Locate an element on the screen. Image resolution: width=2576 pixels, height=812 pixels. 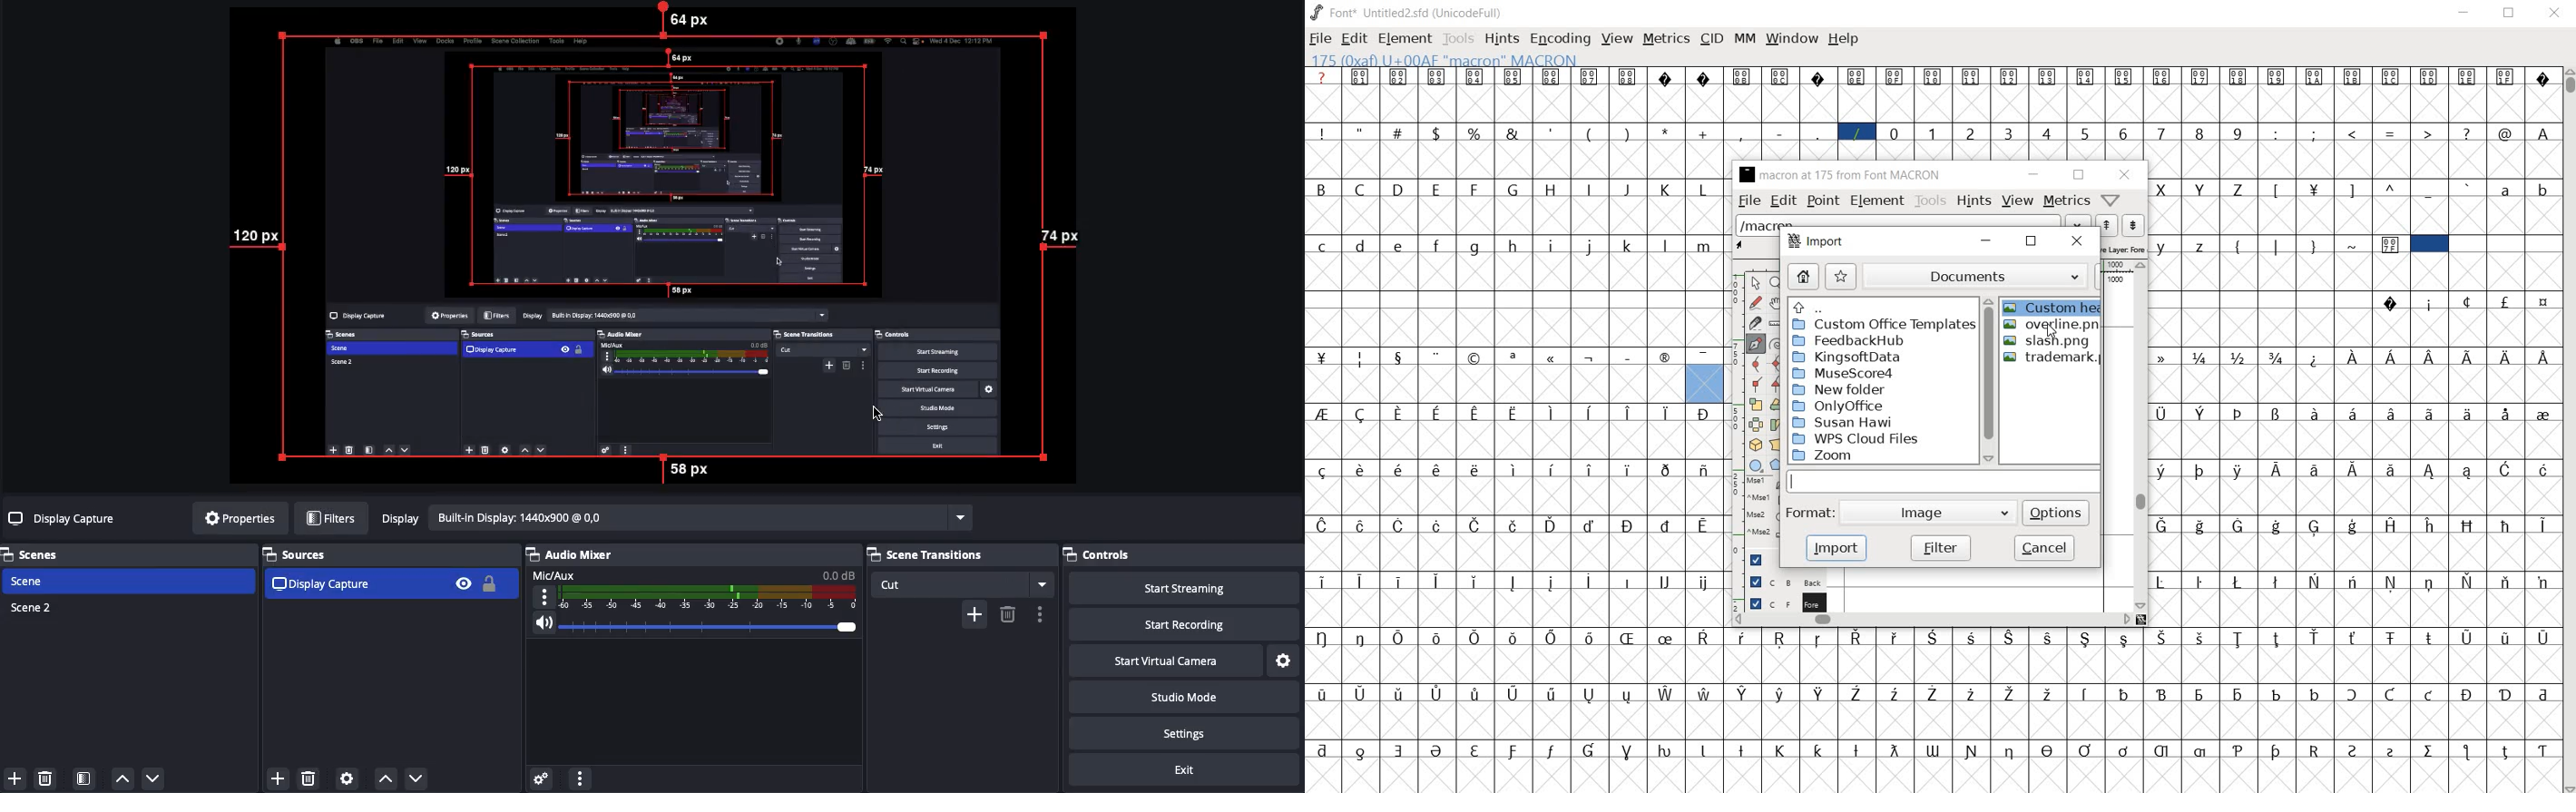
Symbol is located at coordinates (2506, 355).